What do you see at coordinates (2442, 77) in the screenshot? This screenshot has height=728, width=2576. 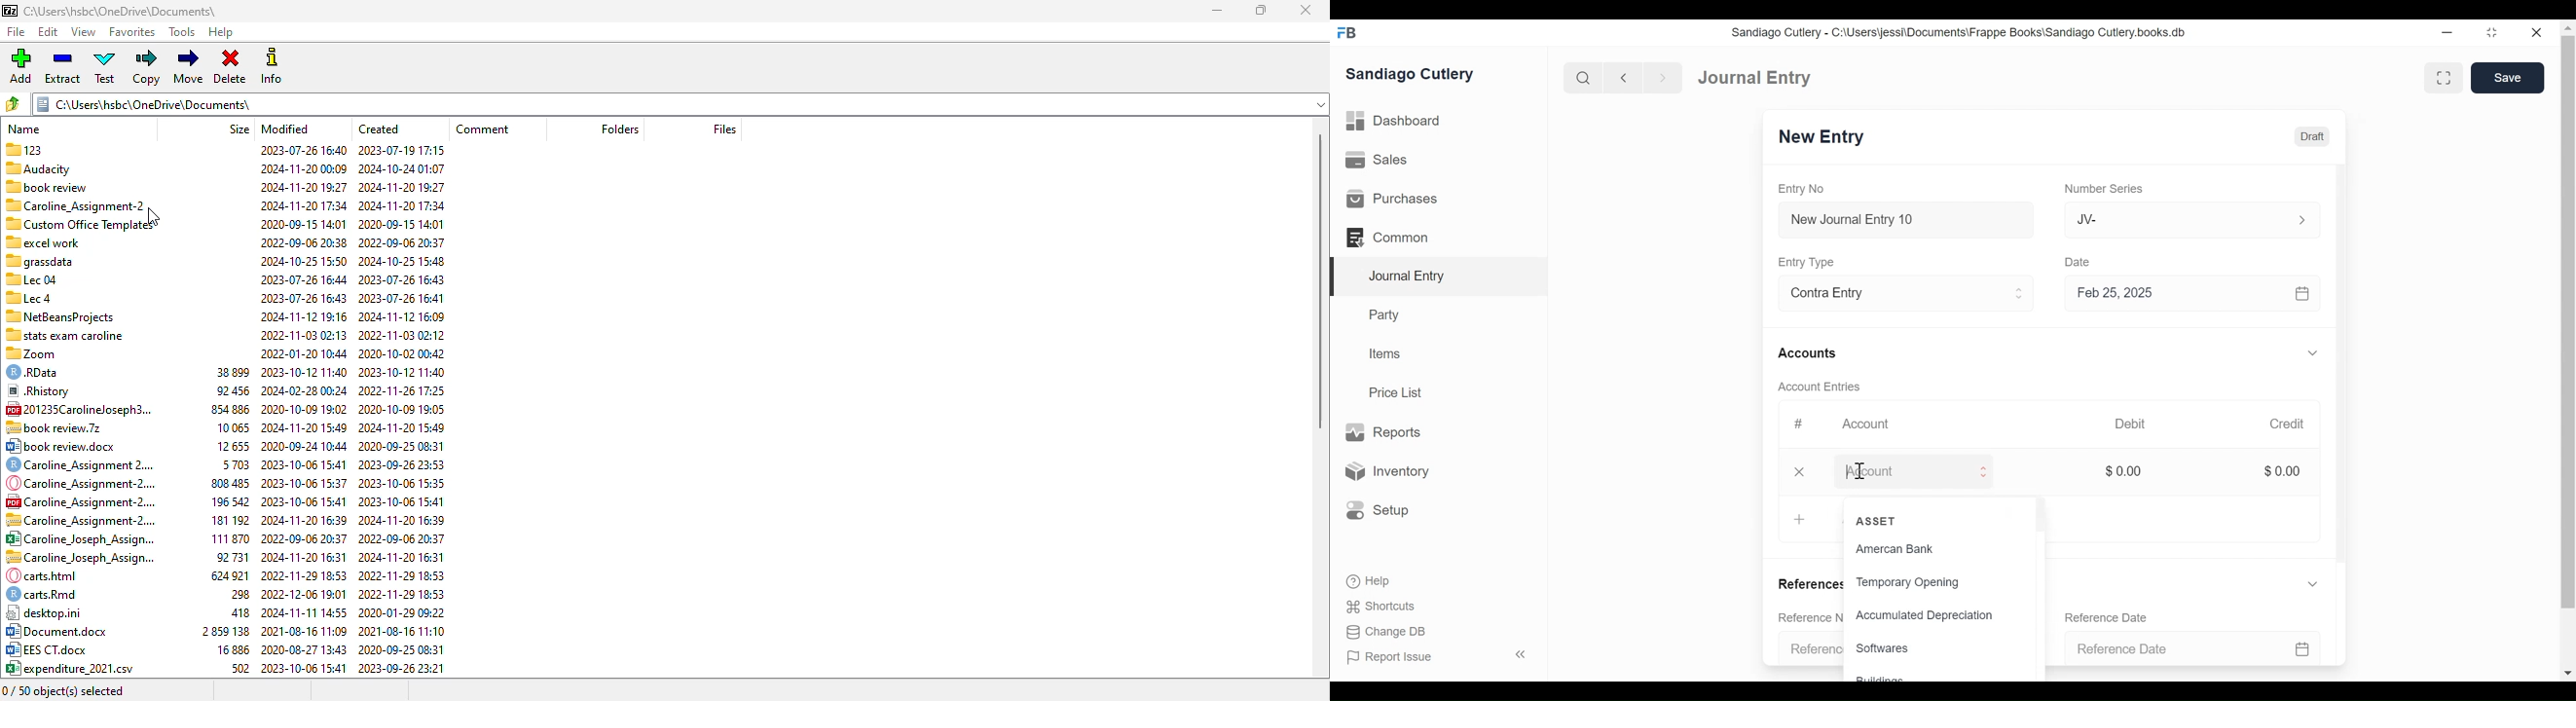 I see `Toggle between form and full width` at bounding box center [2442, 77].